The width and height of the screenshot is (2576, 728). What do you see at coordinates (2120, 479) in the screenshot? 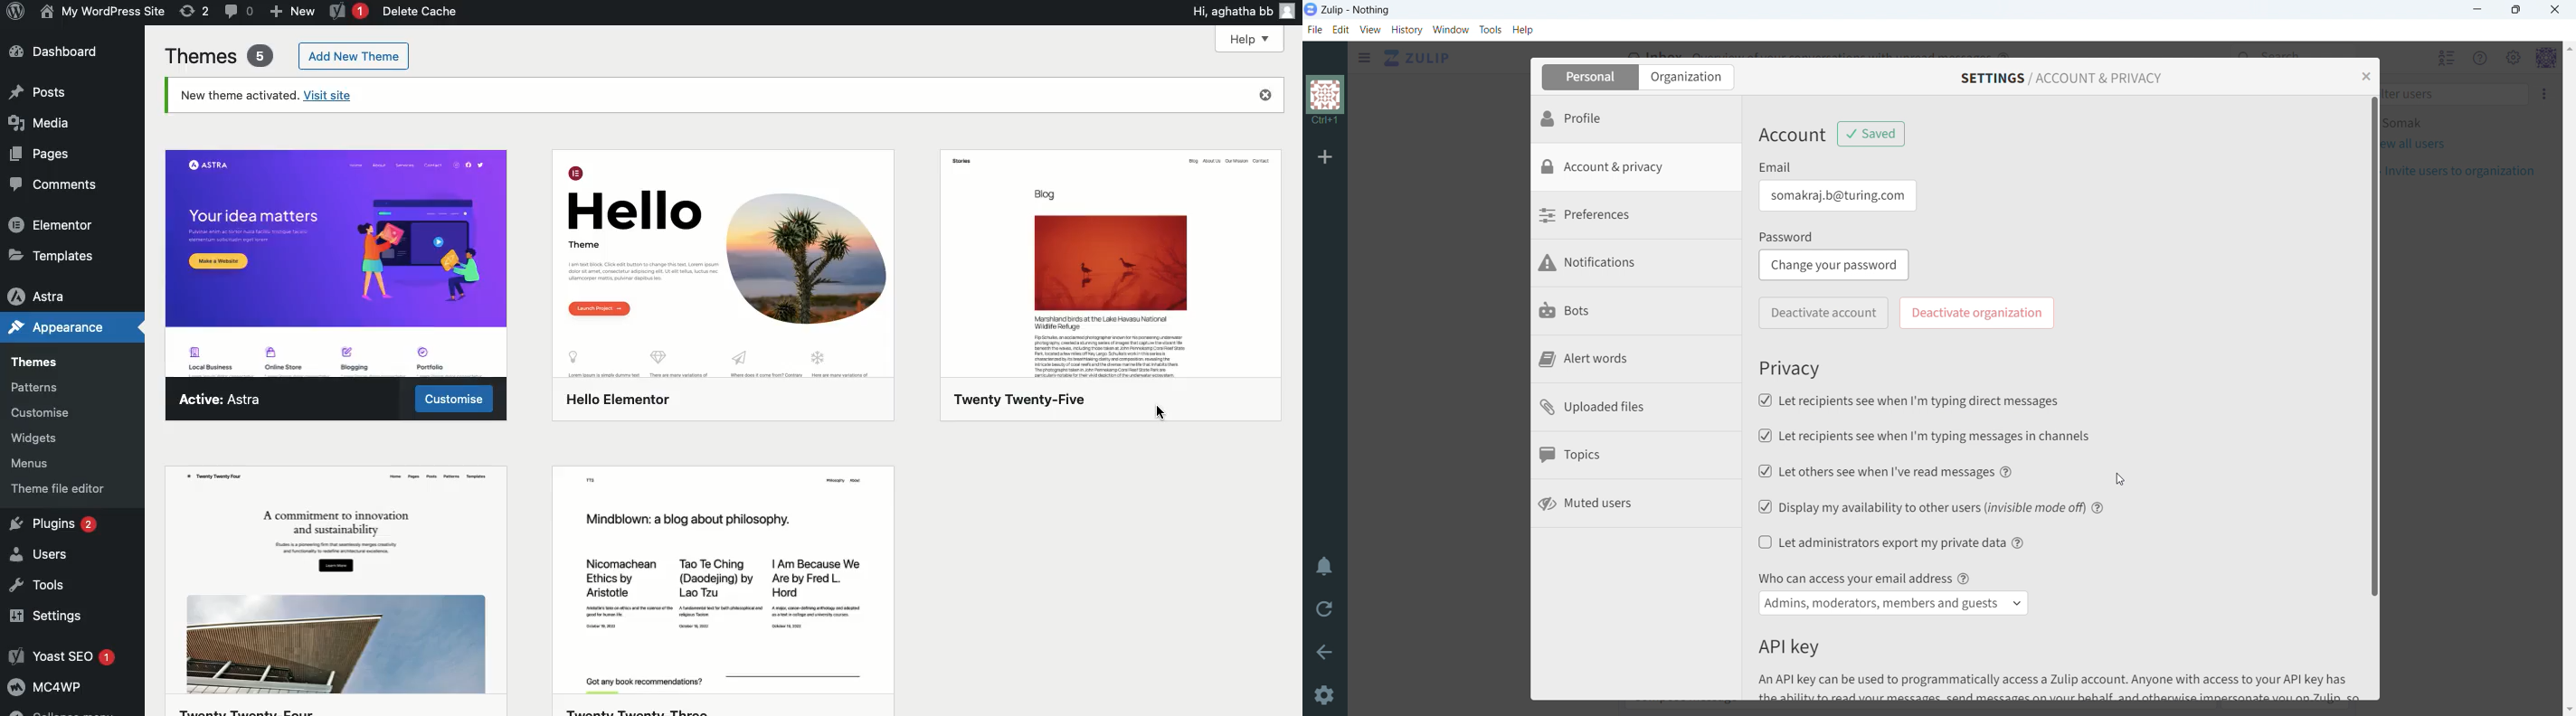
I see `Cursor` at bounding box center [2120, 479].